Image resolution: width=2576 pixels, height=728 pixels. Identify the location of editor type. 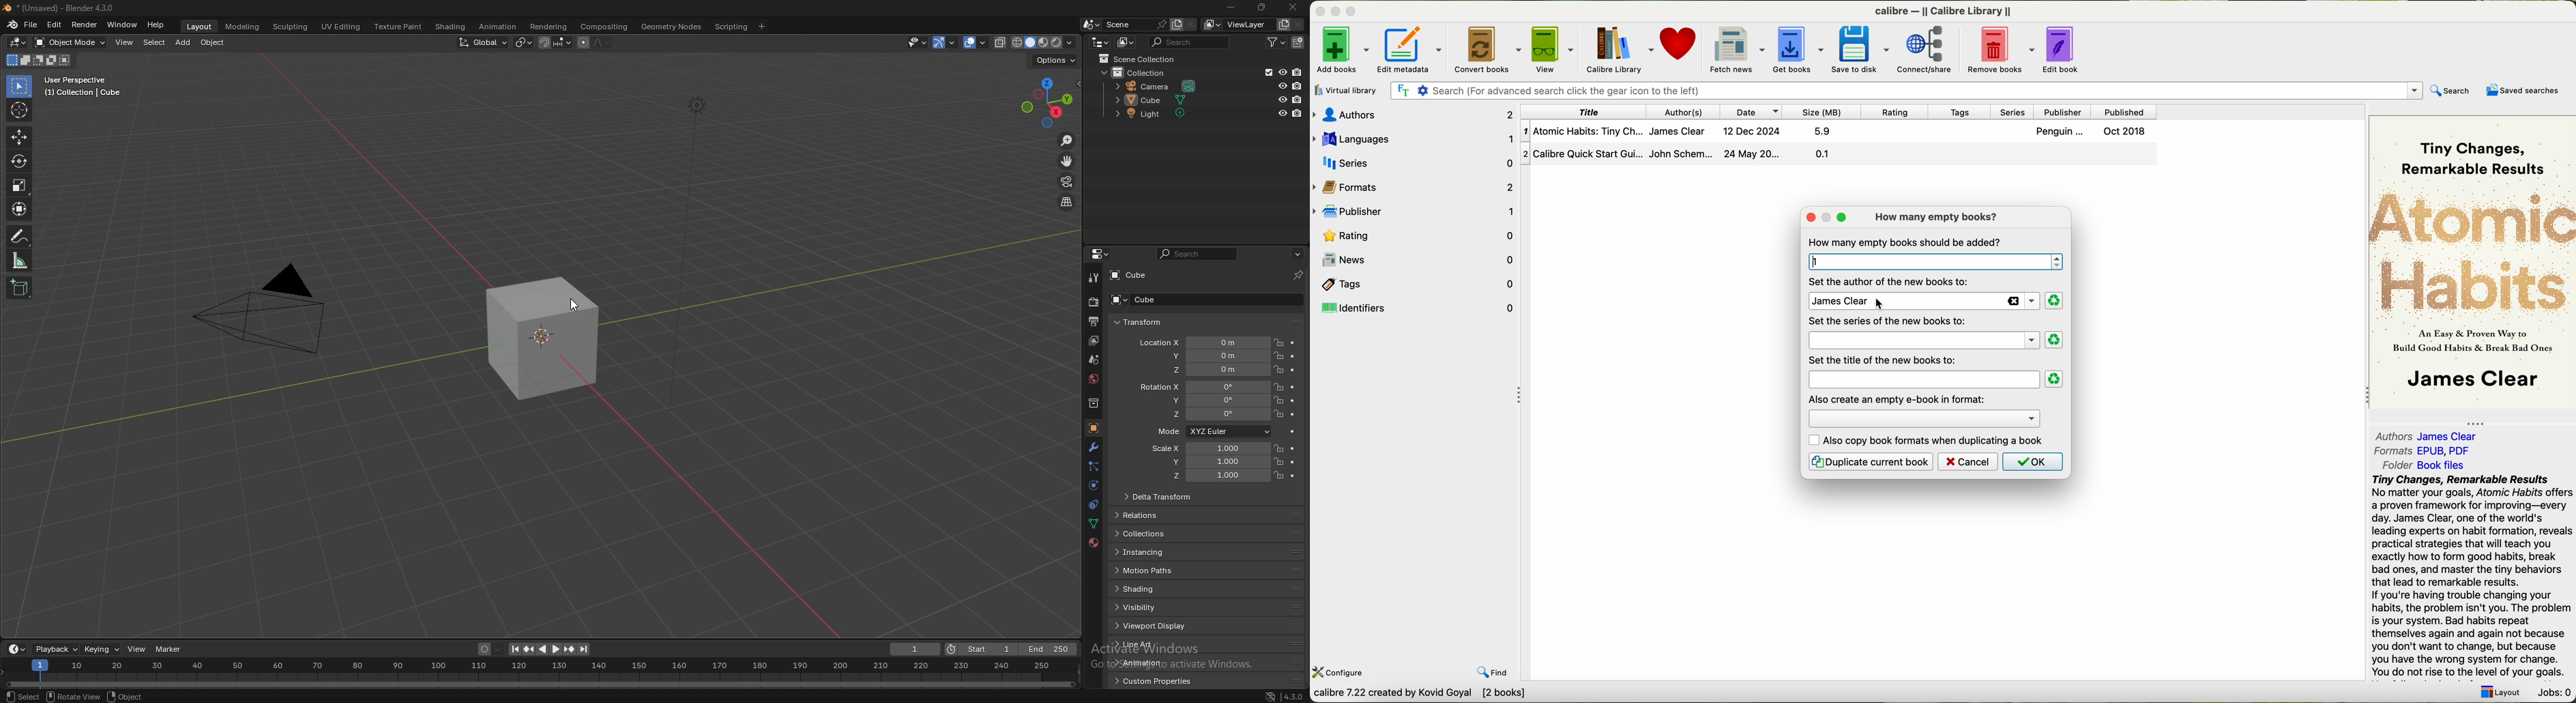
(1102, 254).